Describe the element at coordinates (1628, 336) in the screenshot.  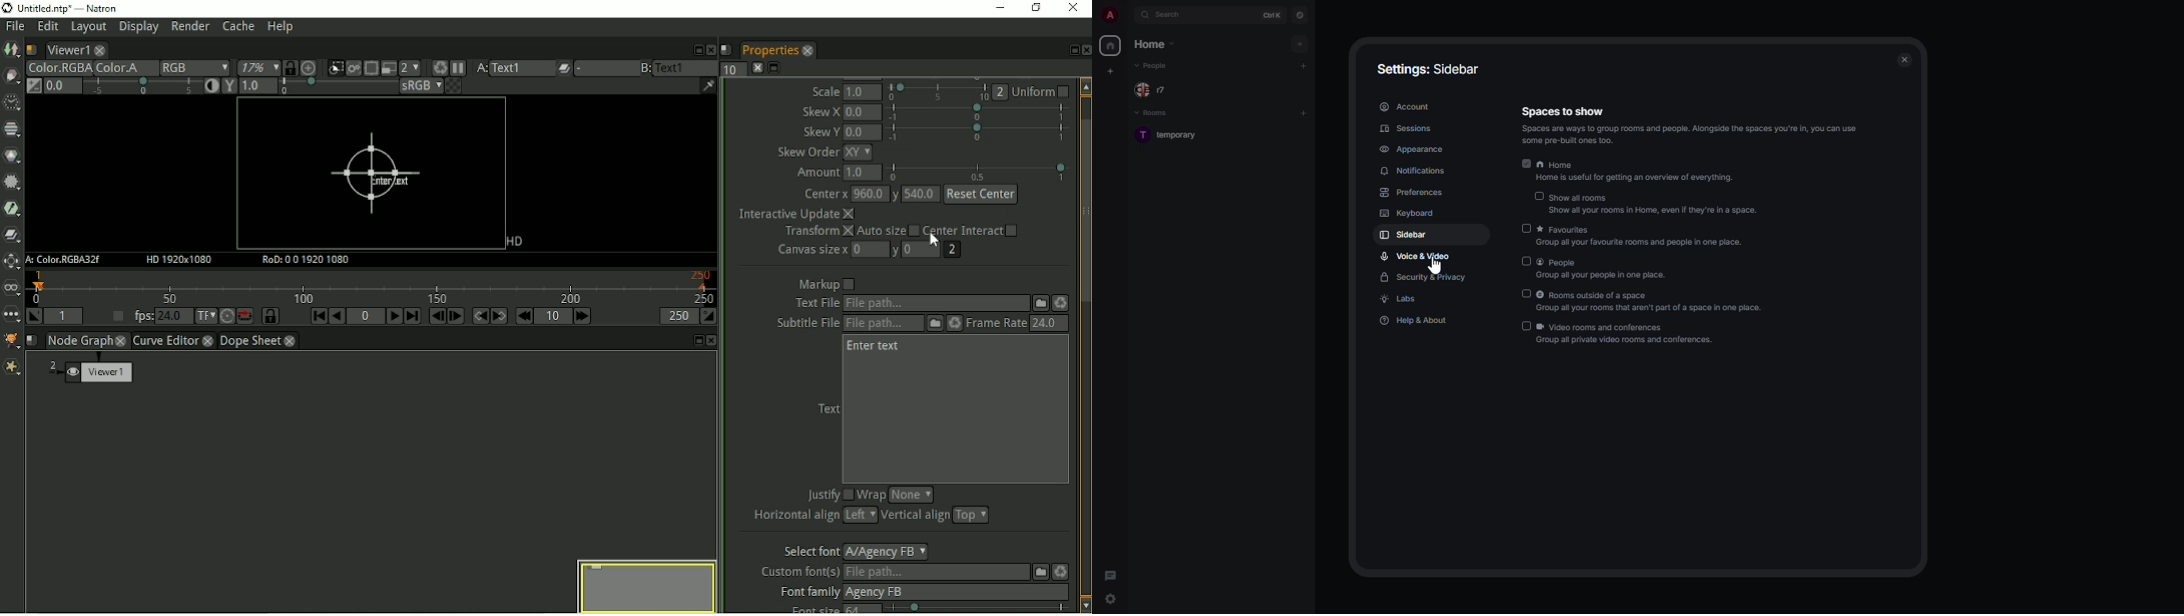
I see `video rooms and conferences` at that location.